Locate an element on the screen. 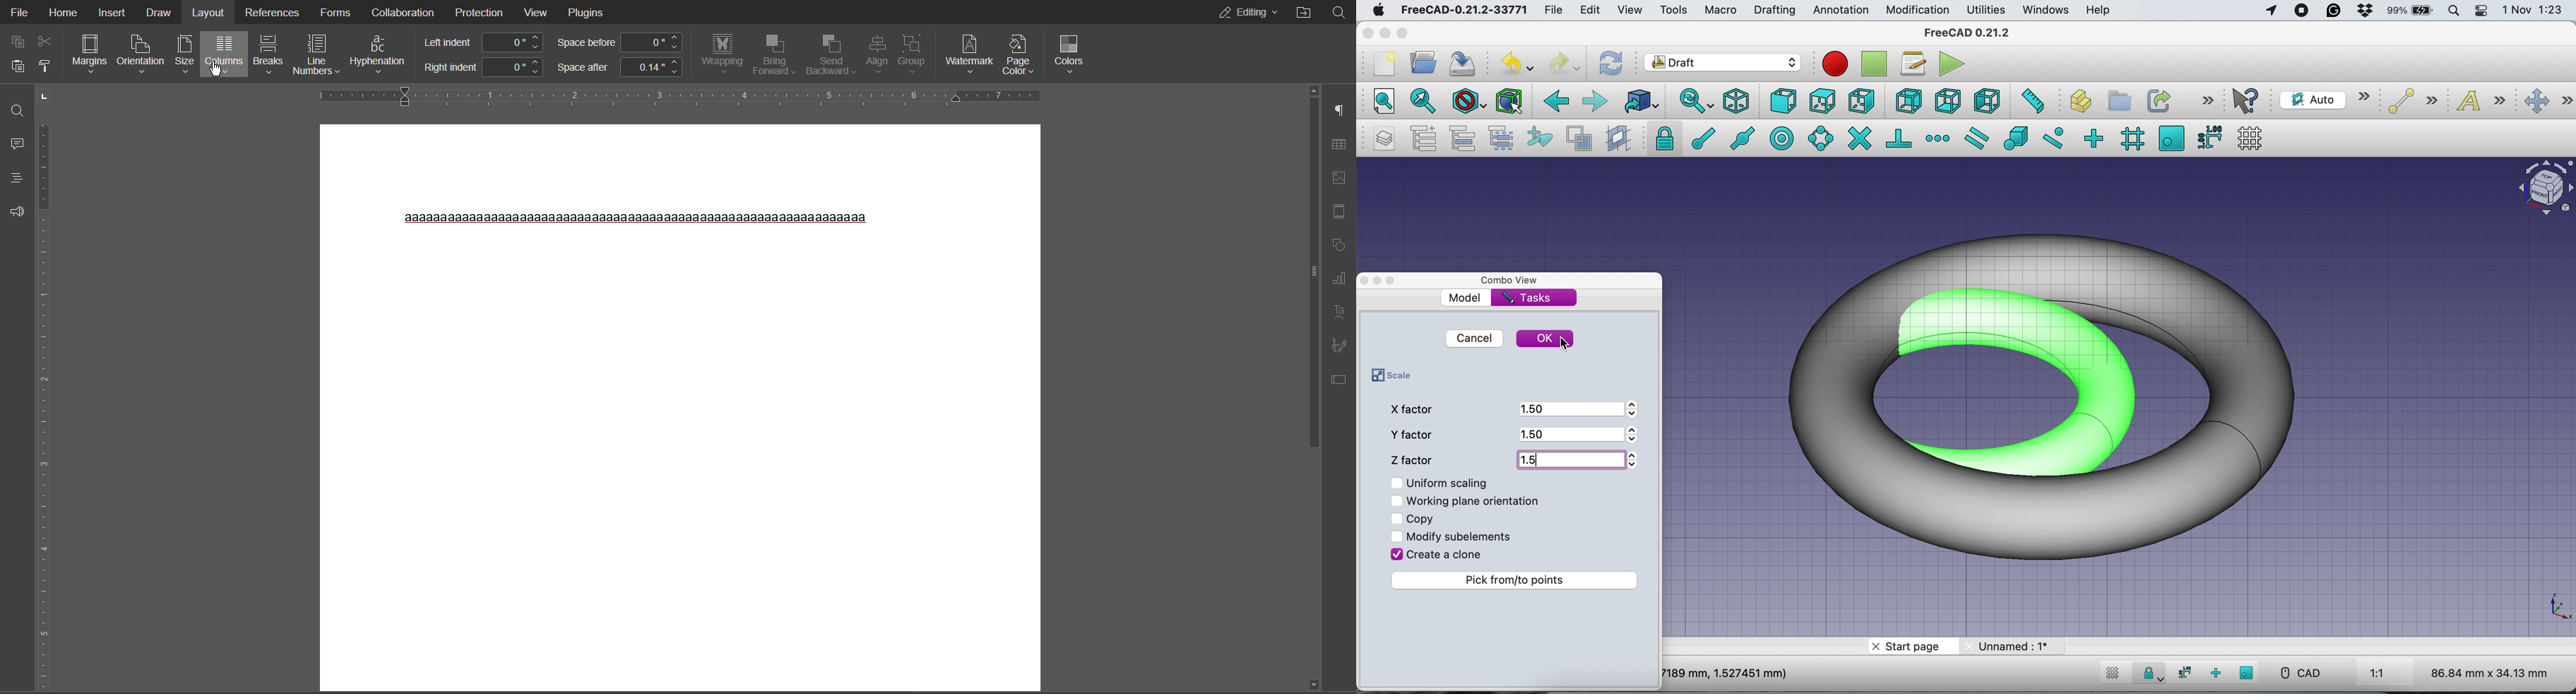 This screenshot has width=2576, height=700. Shape Settings is located at coordinates (1339, 246).